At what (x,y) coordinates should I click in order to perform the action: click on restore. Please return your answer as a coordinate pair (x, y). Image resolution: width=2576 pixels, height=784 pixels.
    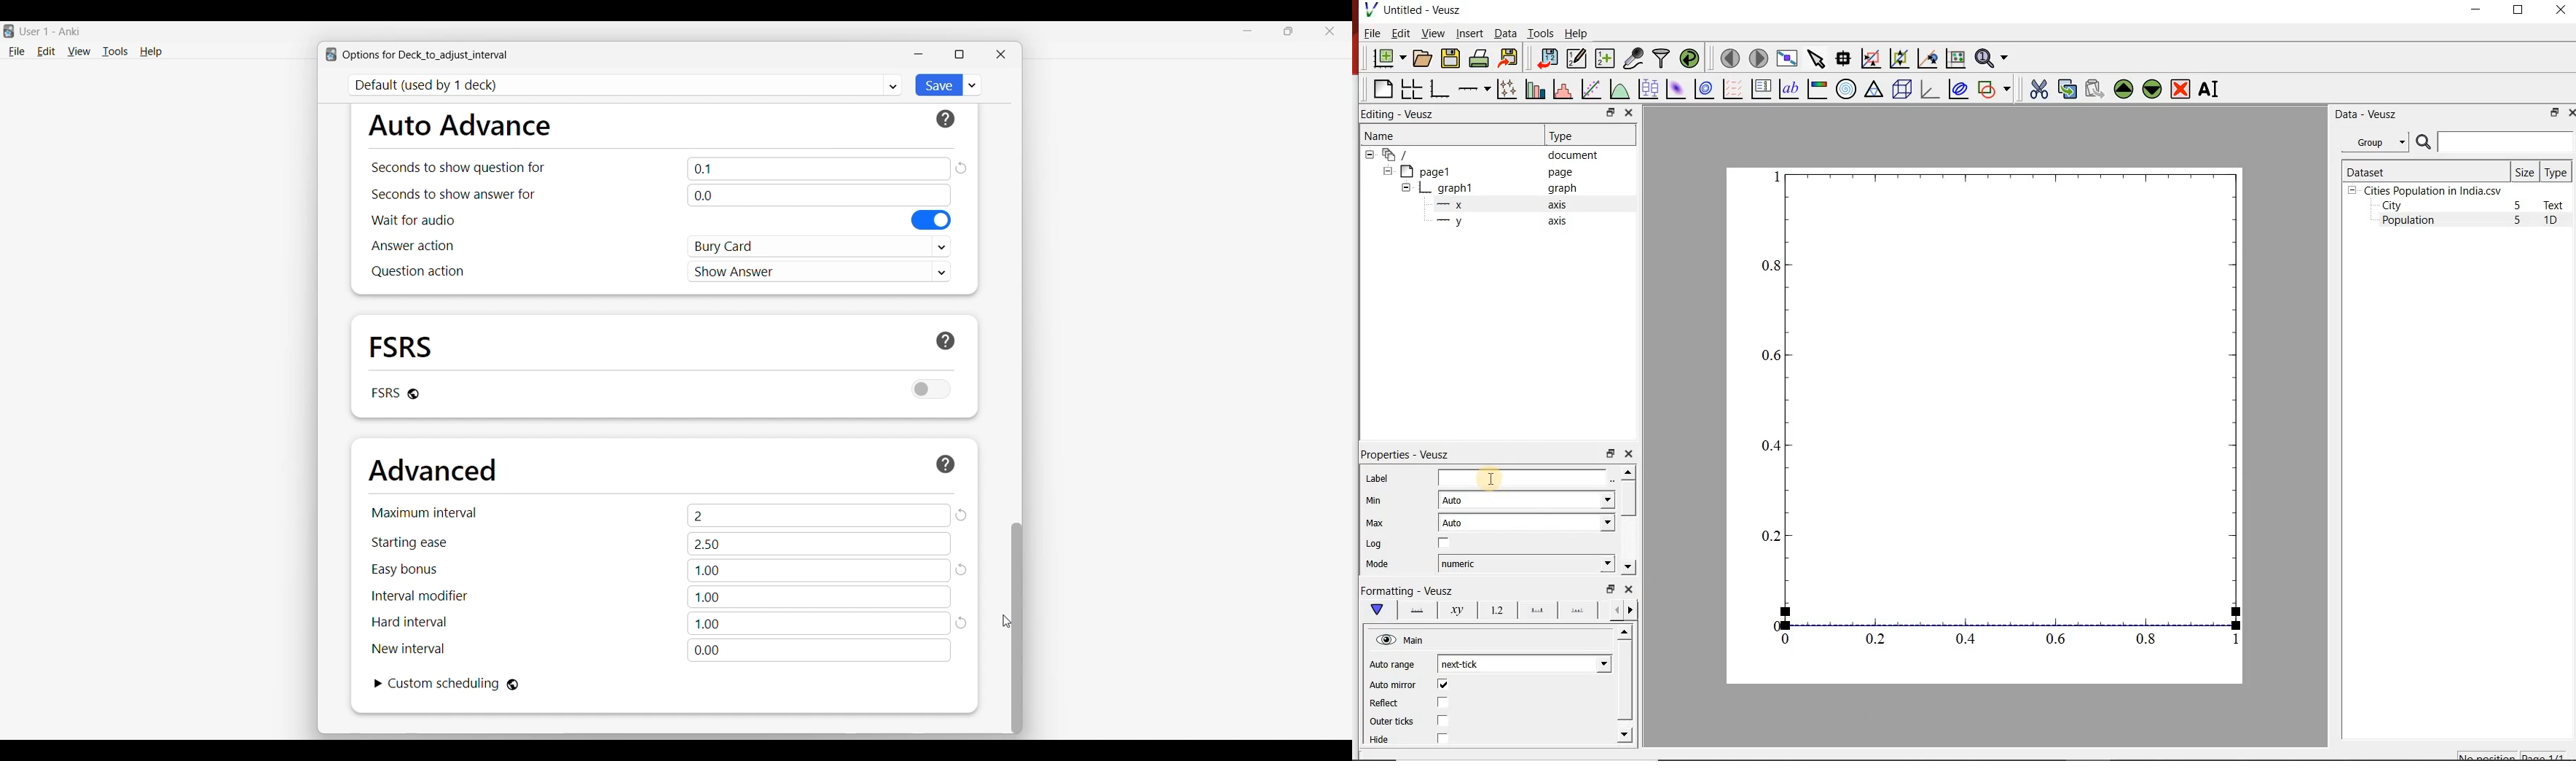
    Looking at the image, I should click on (2555, 112).